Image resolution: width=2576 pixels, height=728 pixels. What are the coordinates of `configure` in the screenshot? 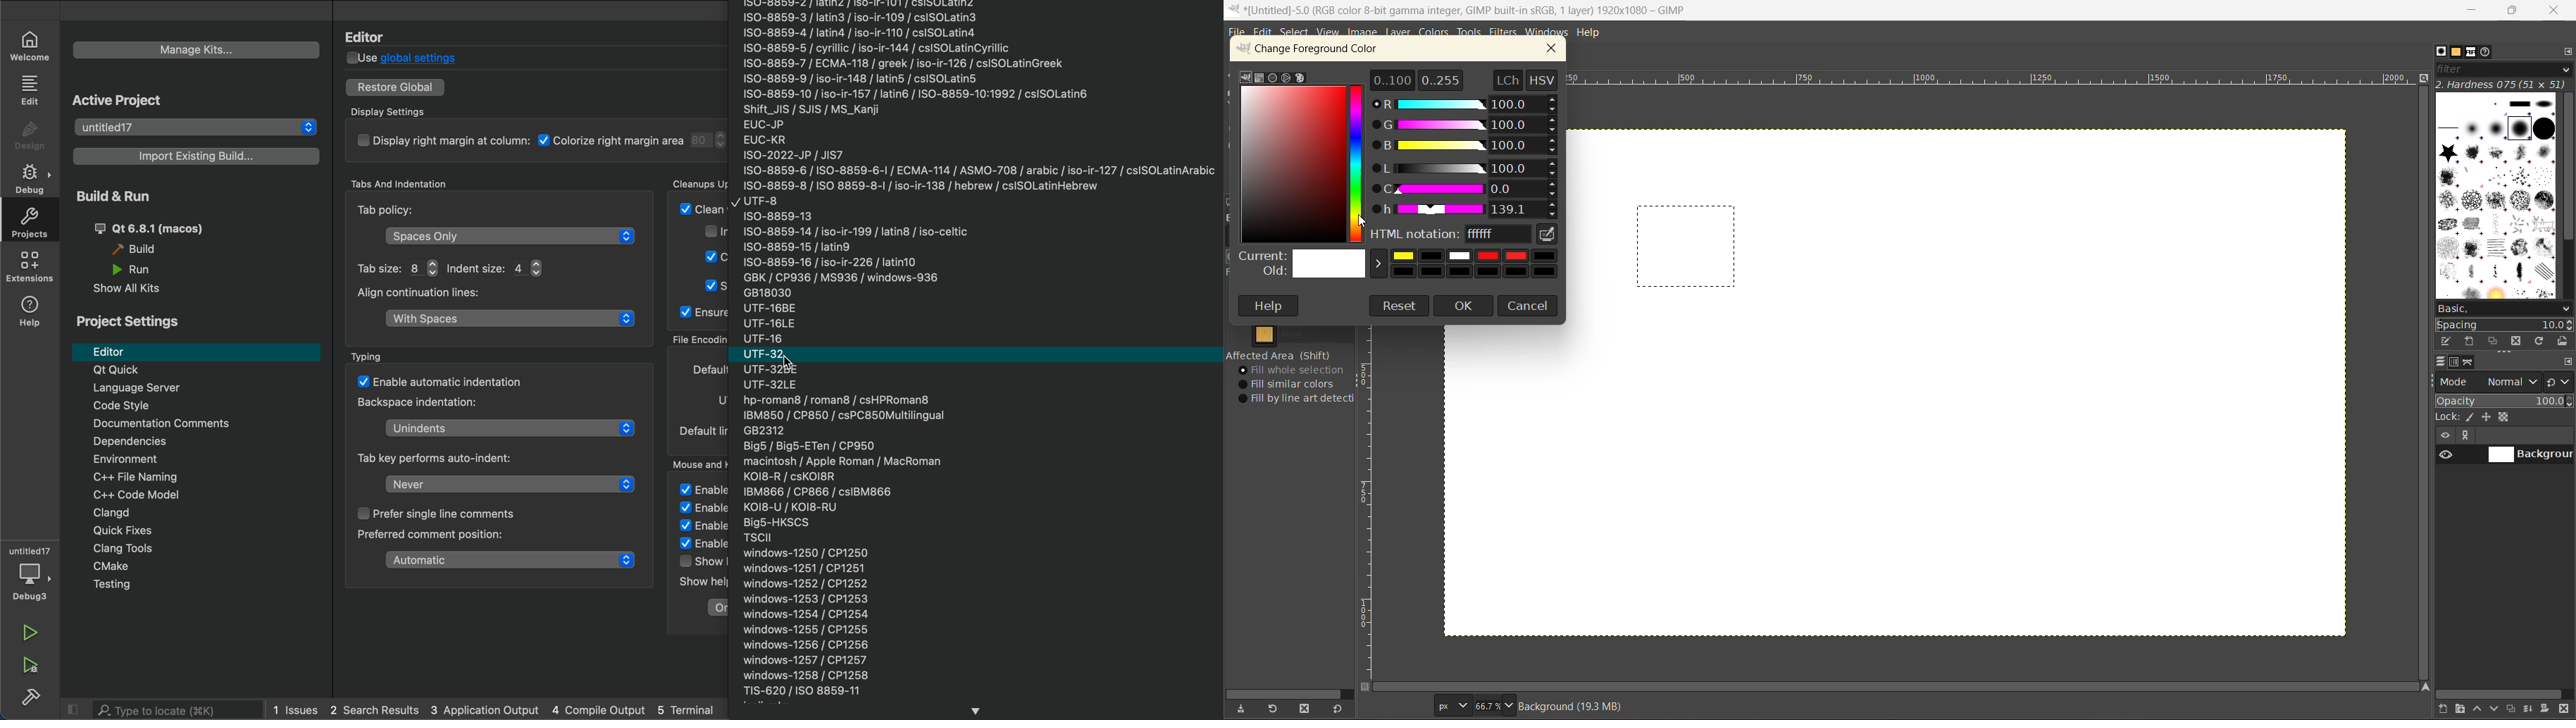 It's located at (2567, 363).